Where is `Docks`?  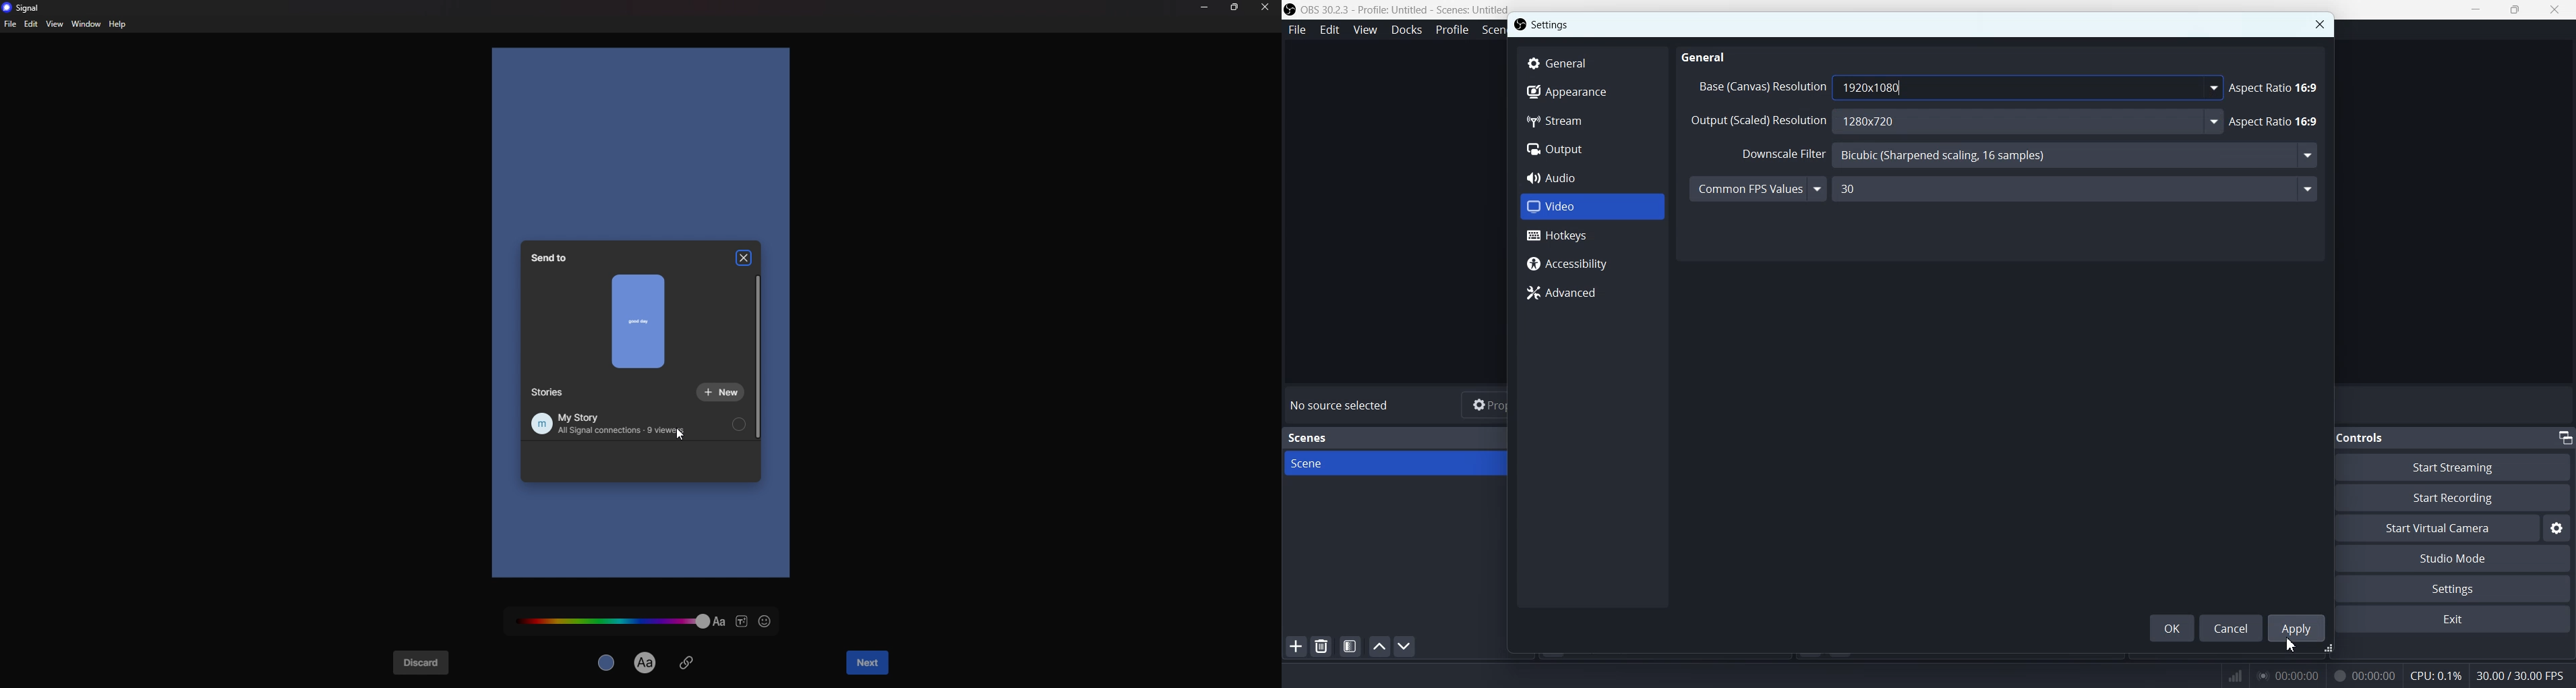 Docks is located at coordinates (1406, 30).